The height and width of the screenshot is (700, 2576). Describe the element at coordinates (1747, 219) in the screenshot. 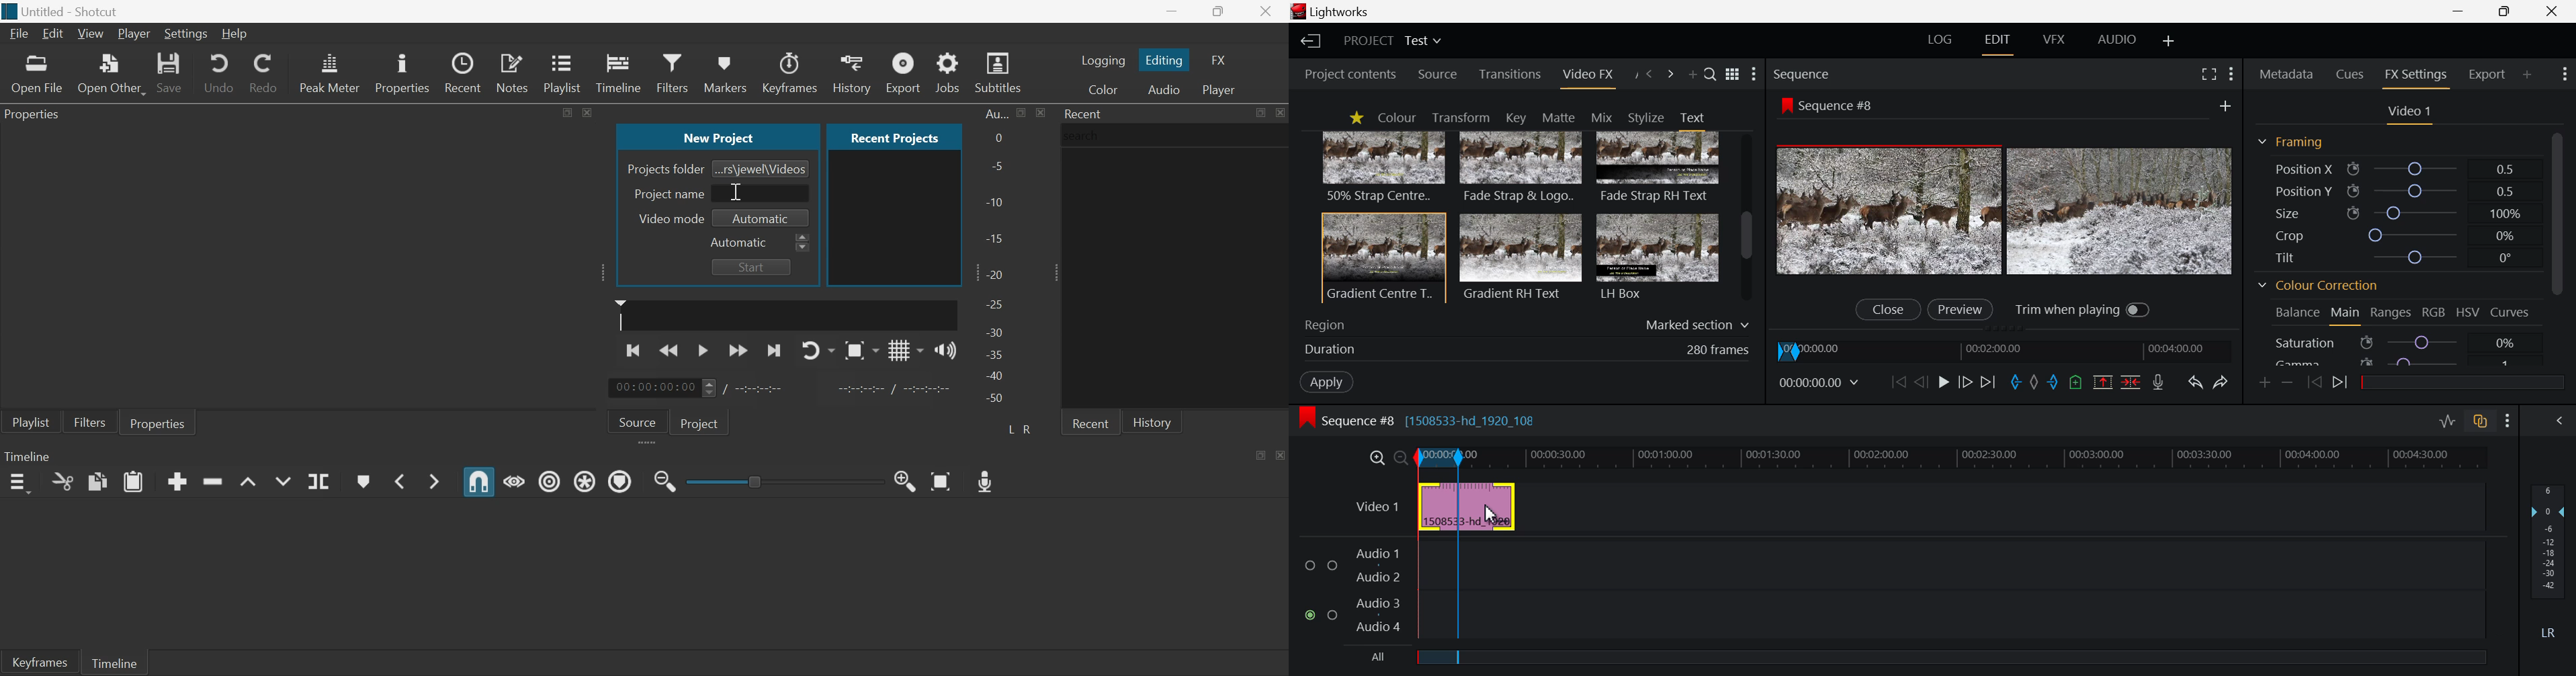

I see `Scroll Bar` at that location.